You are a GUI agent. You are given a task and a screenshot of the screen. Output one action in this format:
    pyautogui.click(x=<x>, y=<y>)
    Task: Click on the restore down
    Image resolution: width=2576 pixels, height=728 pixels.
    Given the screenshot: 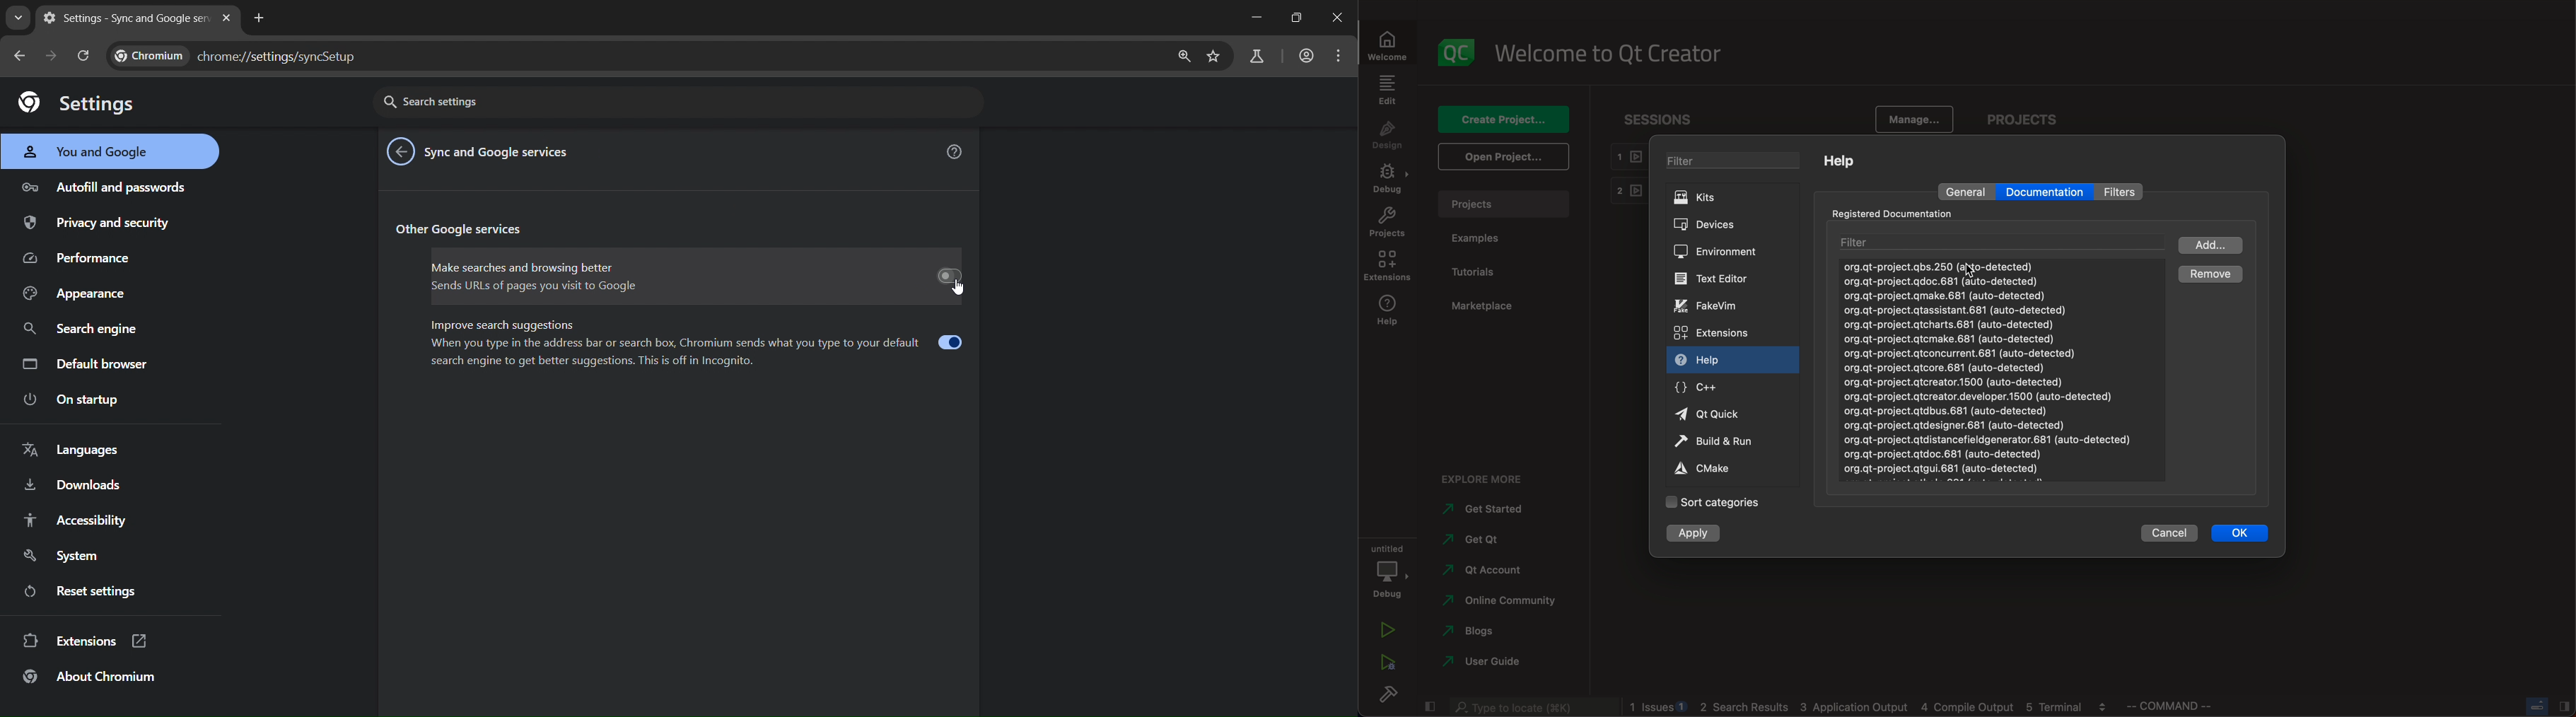 What is the action you would take?
    pyautogui.click(x=1298, y=19)
    